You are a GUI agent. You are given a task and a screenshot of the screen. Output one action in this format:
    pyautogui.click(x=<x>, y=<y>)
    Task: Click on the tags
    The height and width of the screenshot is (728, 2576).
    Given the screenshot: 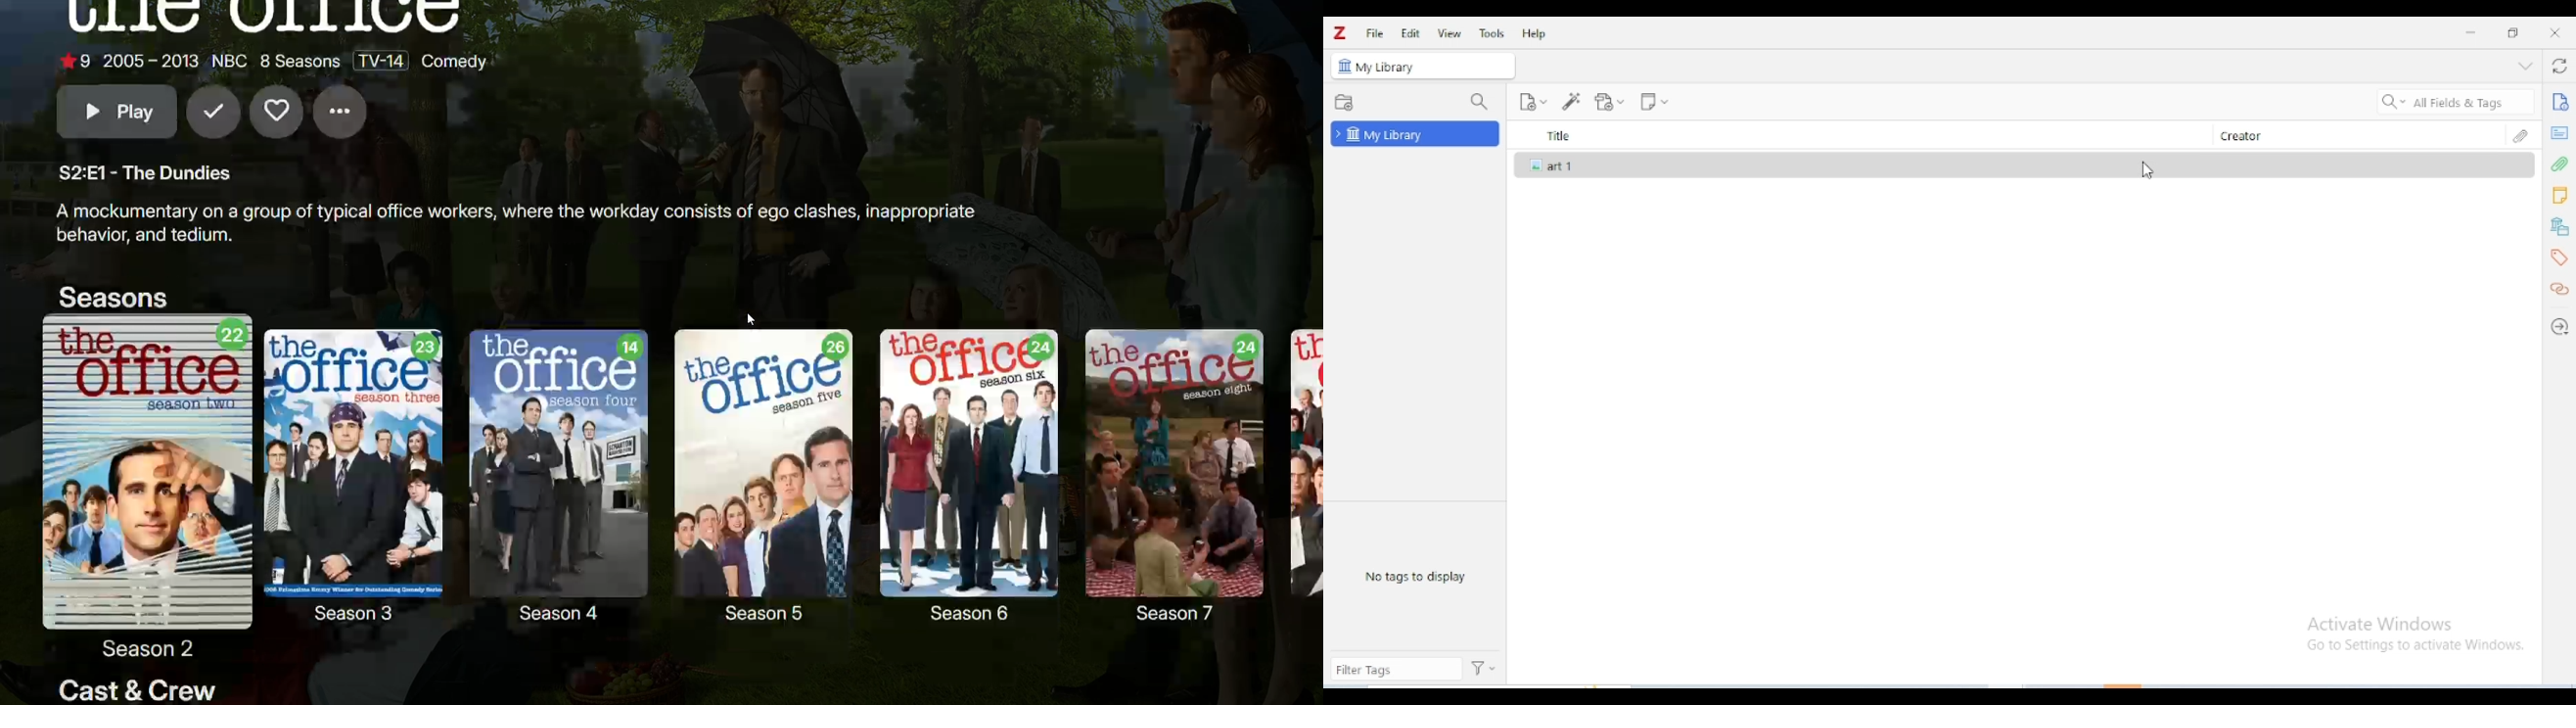 What is the action you would take?
    pyautogui.click(x=2561, y=258)
    